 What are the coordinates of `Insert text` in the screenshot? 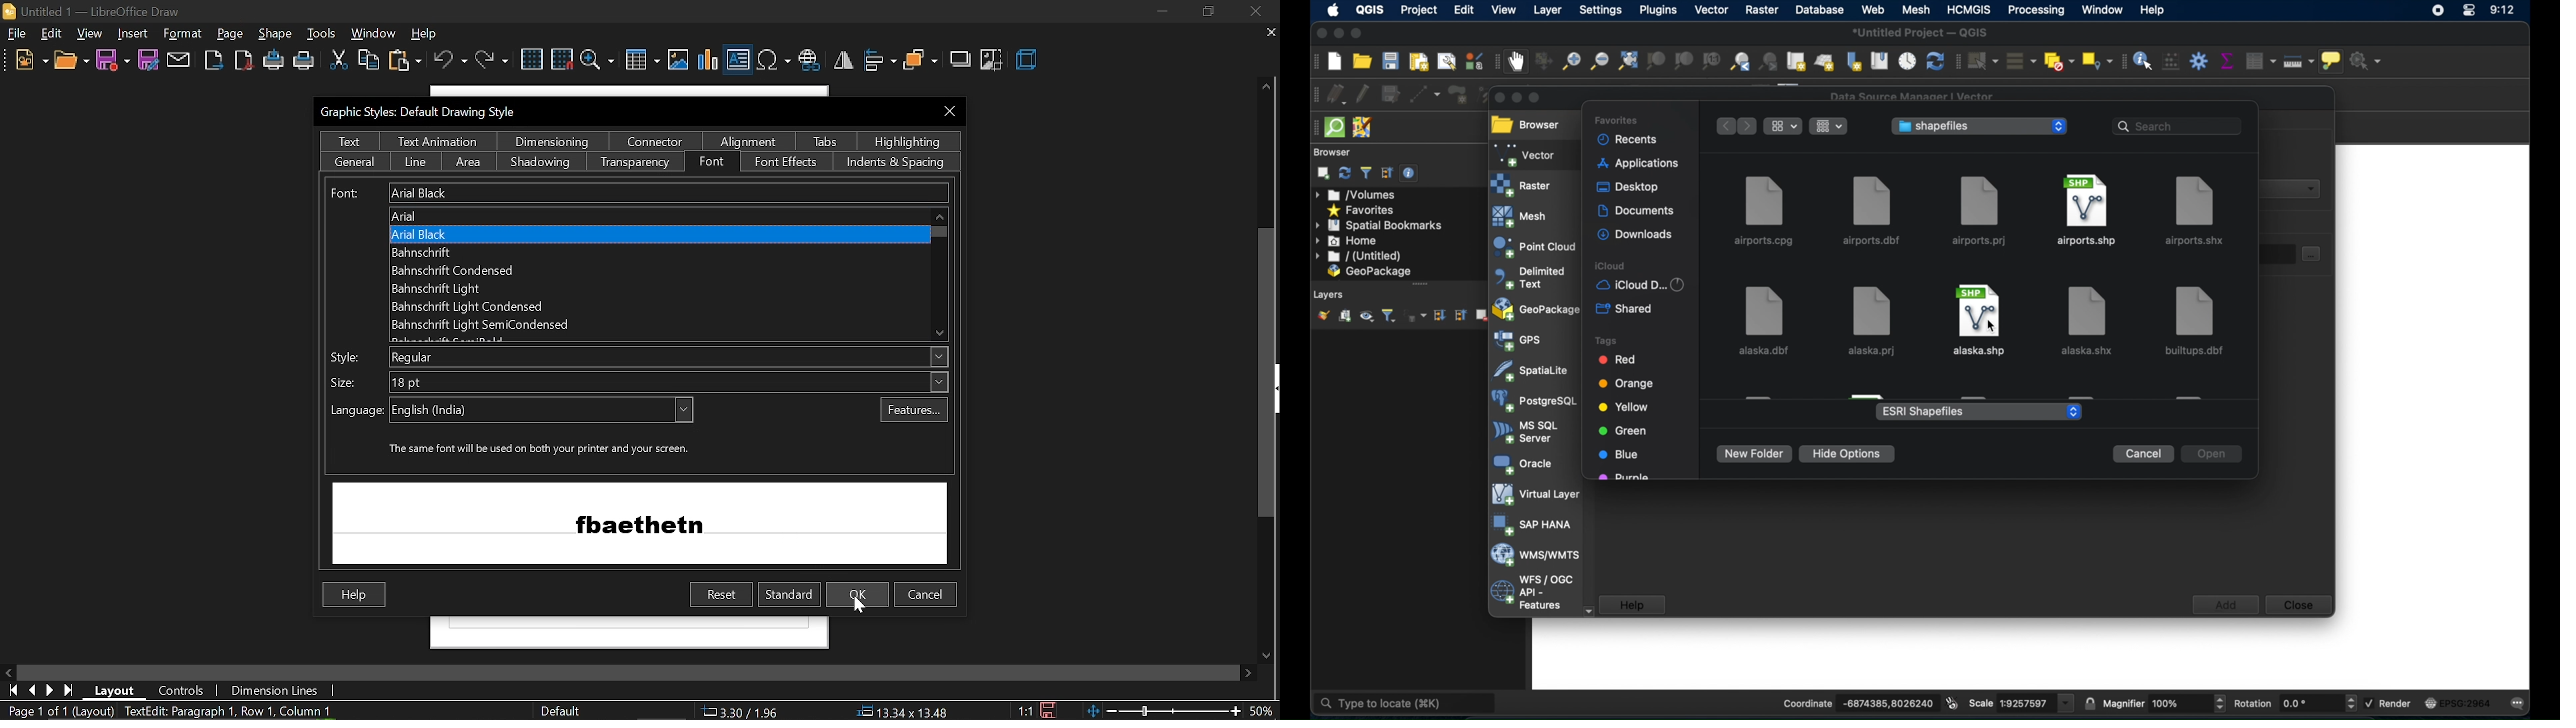 It's located at (738, 59).